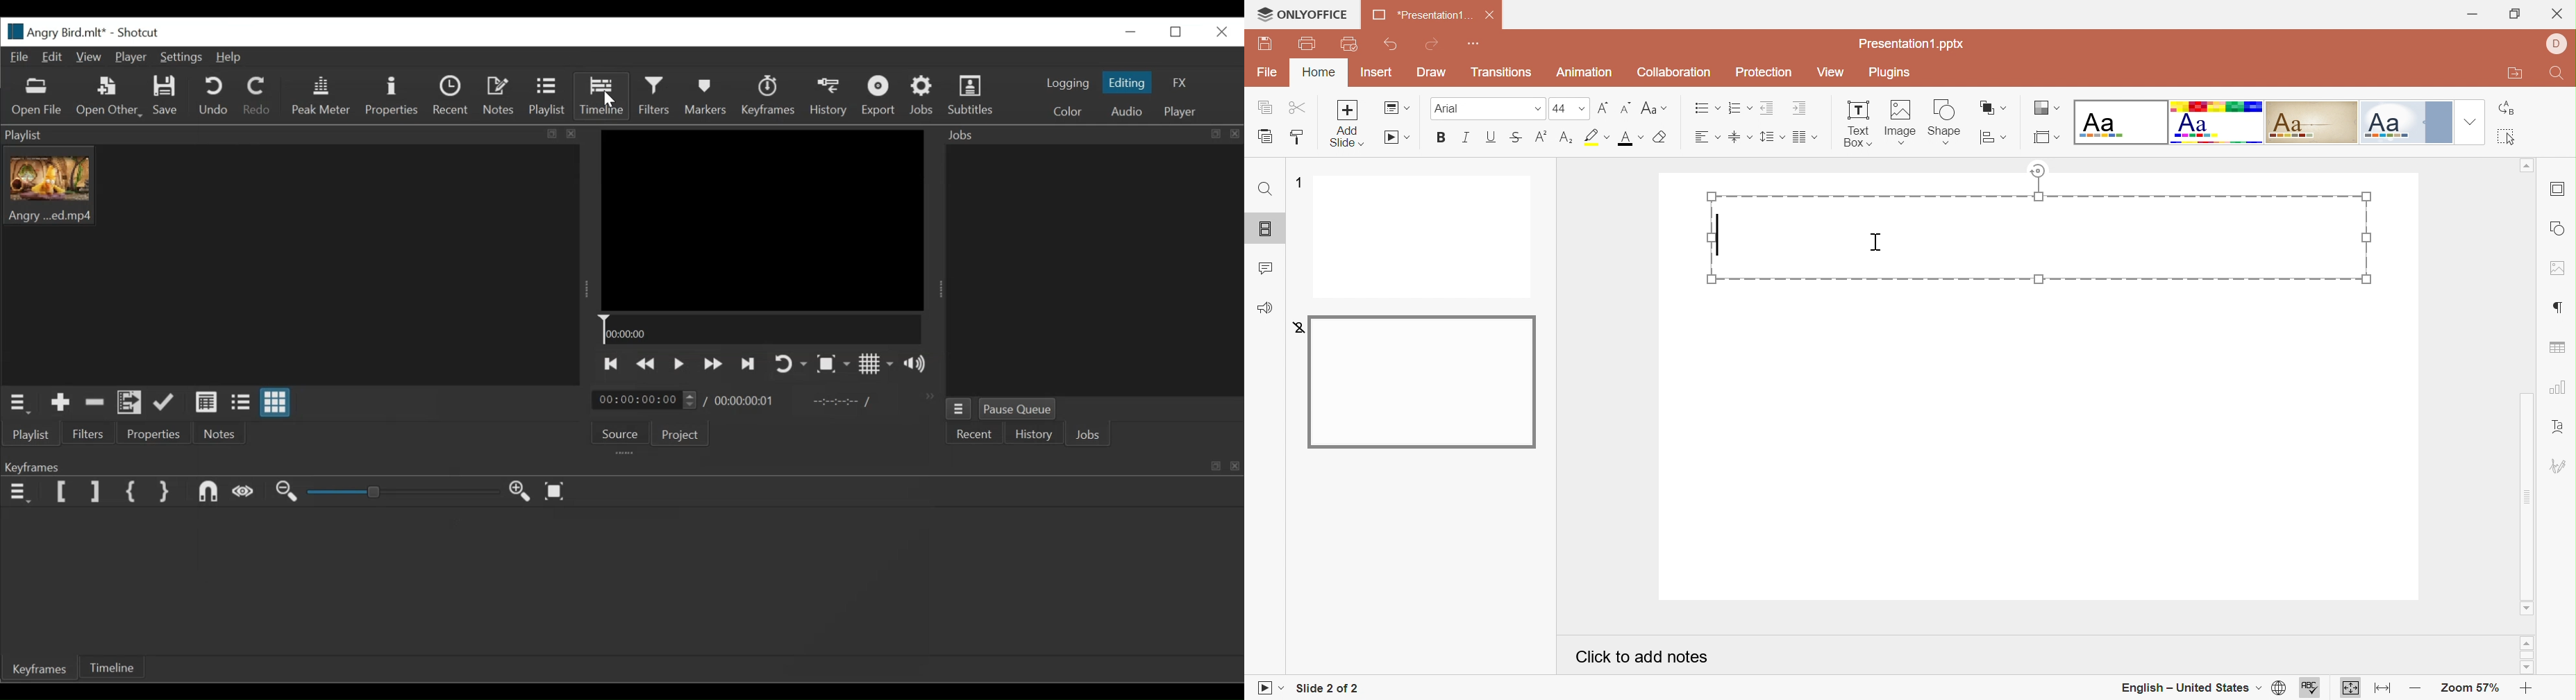 The width and height of the screenshot is (2576, 700). I want to click on Scroll up, so click(2525, 163).